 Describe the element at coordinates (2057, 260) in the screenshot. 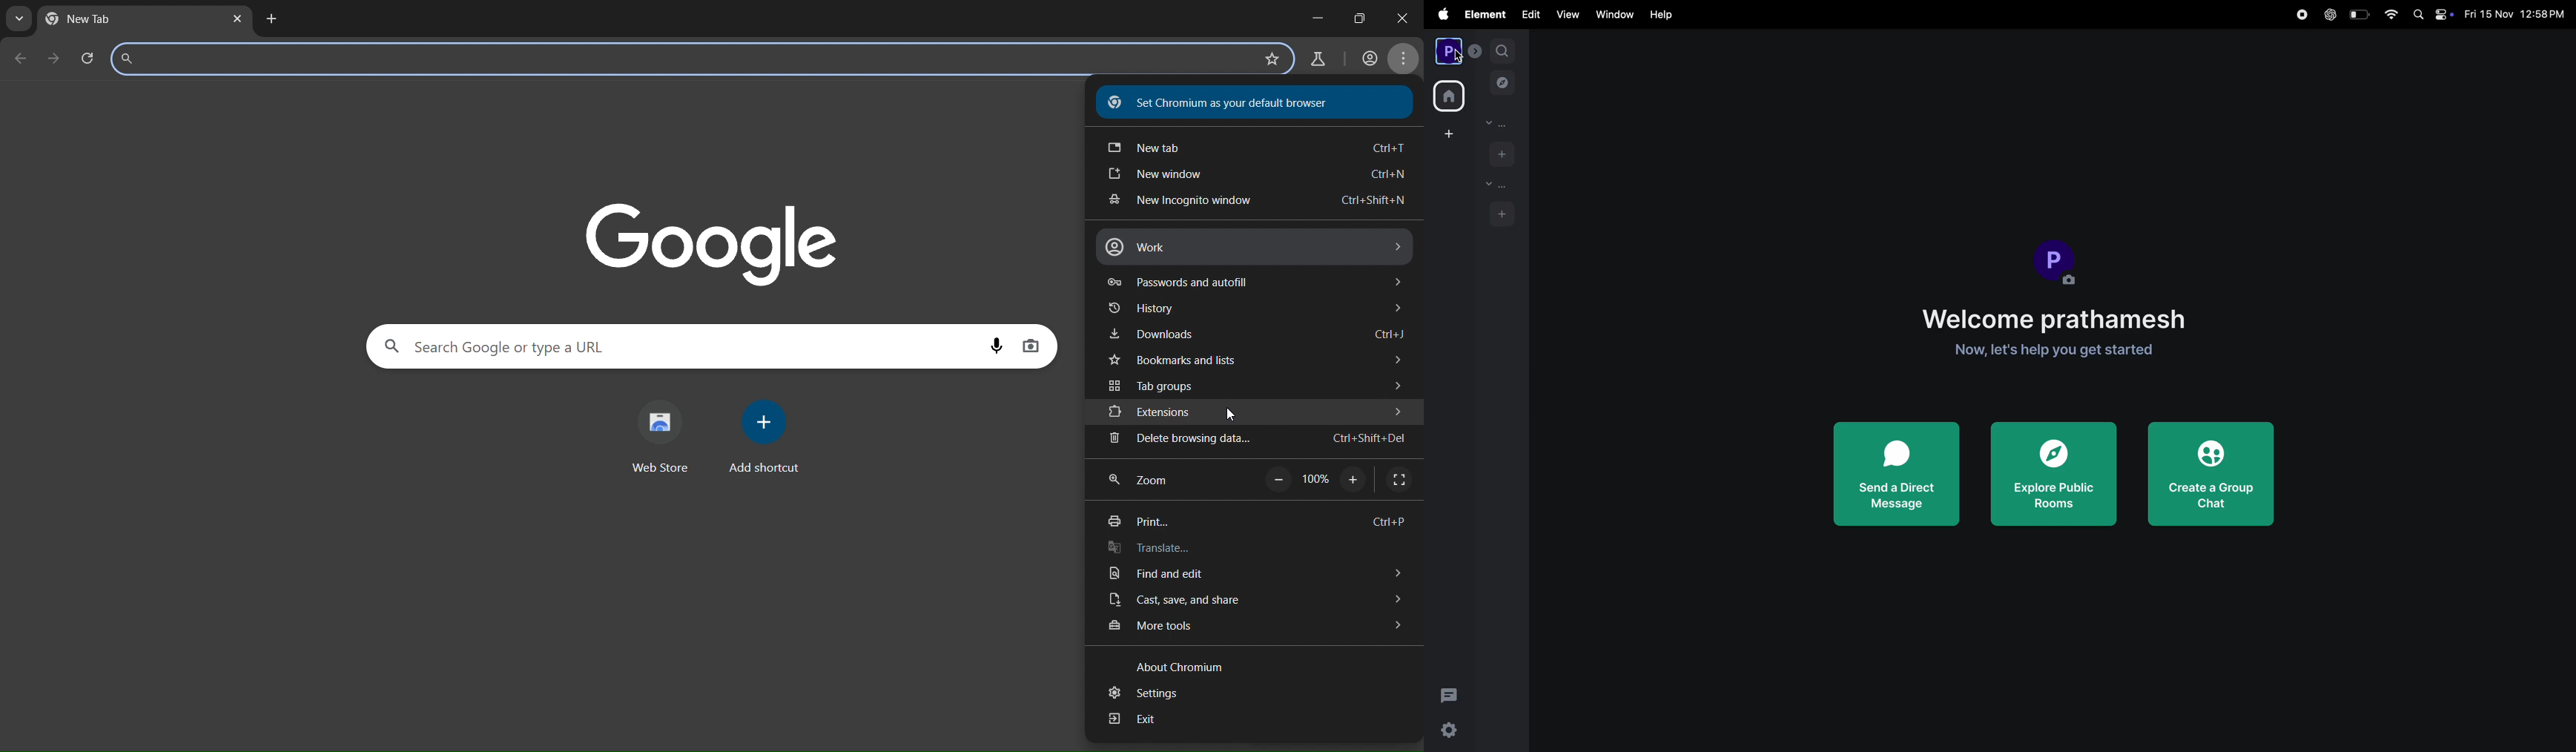

I see `Profile` at that location.